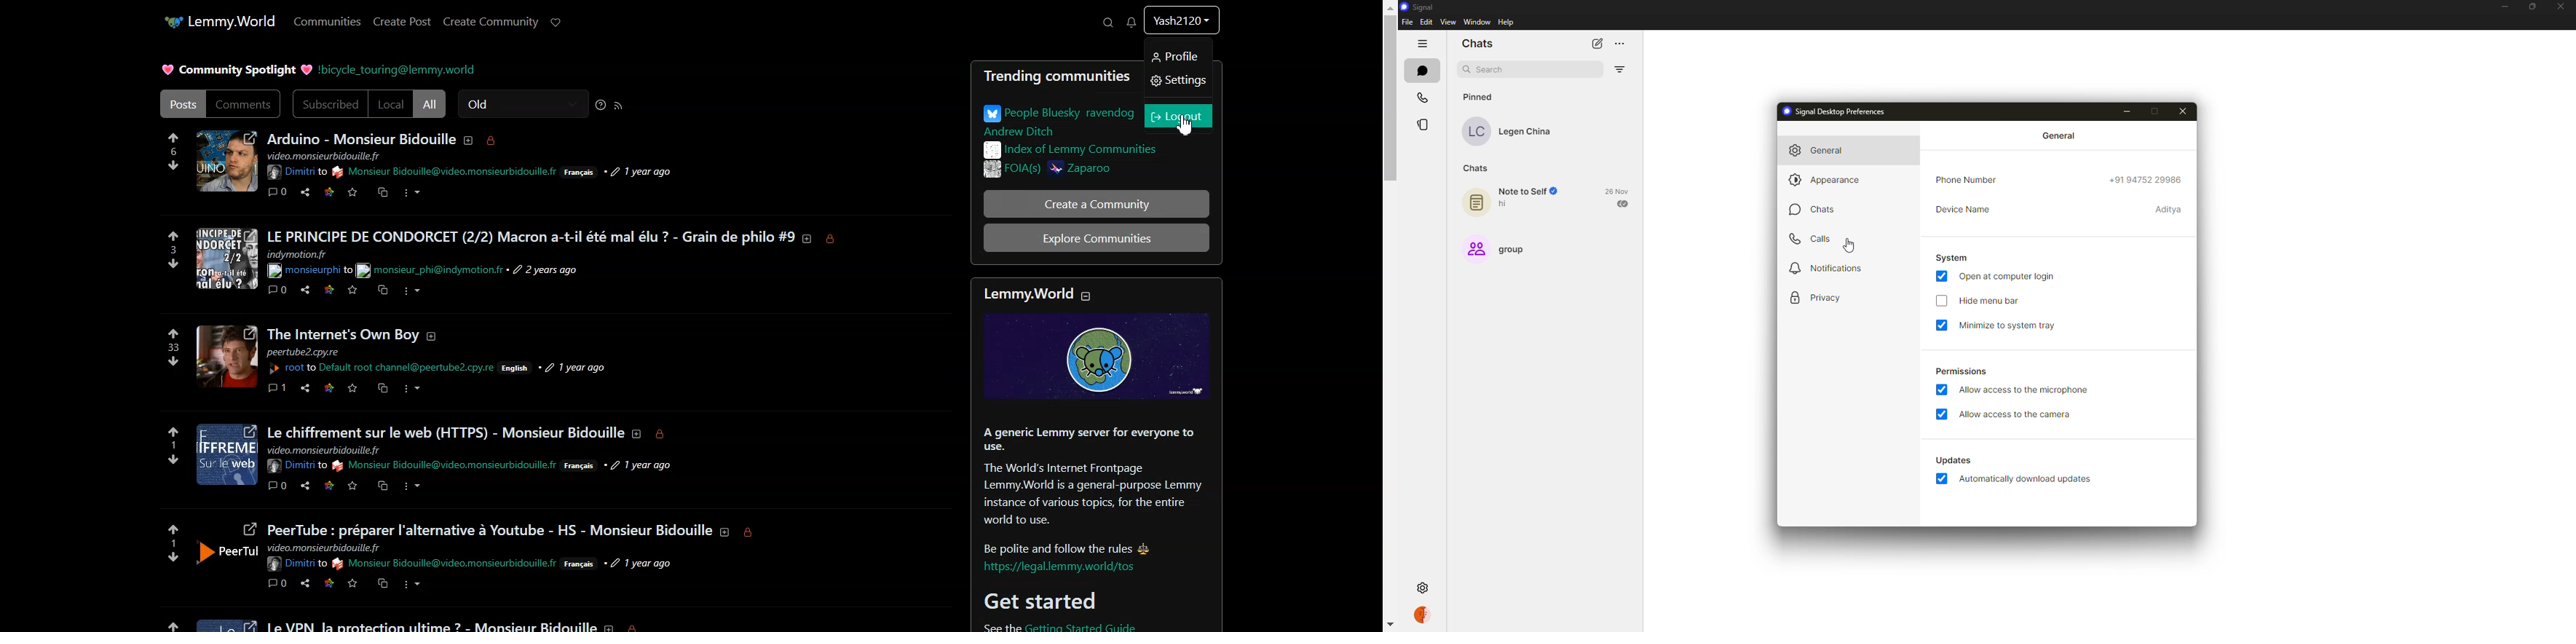  What do you see at coordinates (304, 487) in the screenshot?
I see `share` at bounding box center [304, 487].